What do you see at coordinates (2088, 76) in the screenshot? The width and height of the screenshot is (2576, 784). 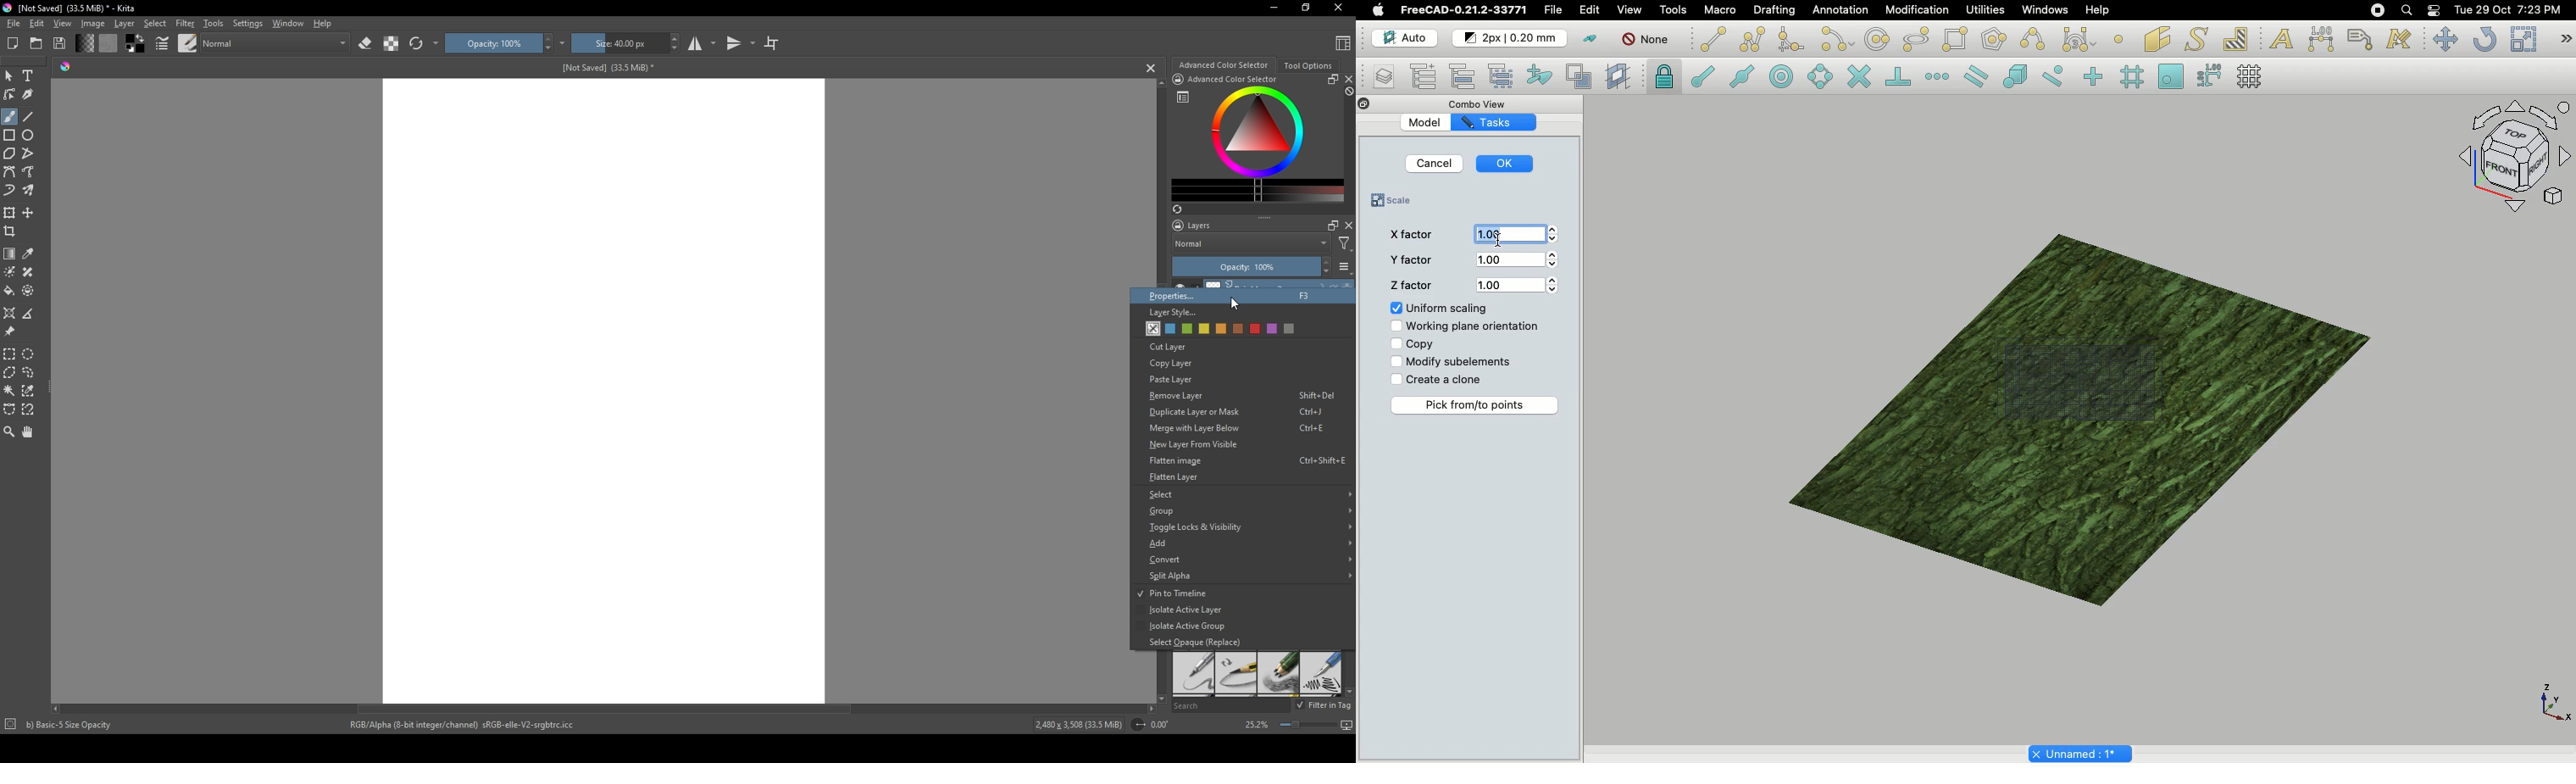 I see `Snap ortho` at bounding box center [2088, 76].